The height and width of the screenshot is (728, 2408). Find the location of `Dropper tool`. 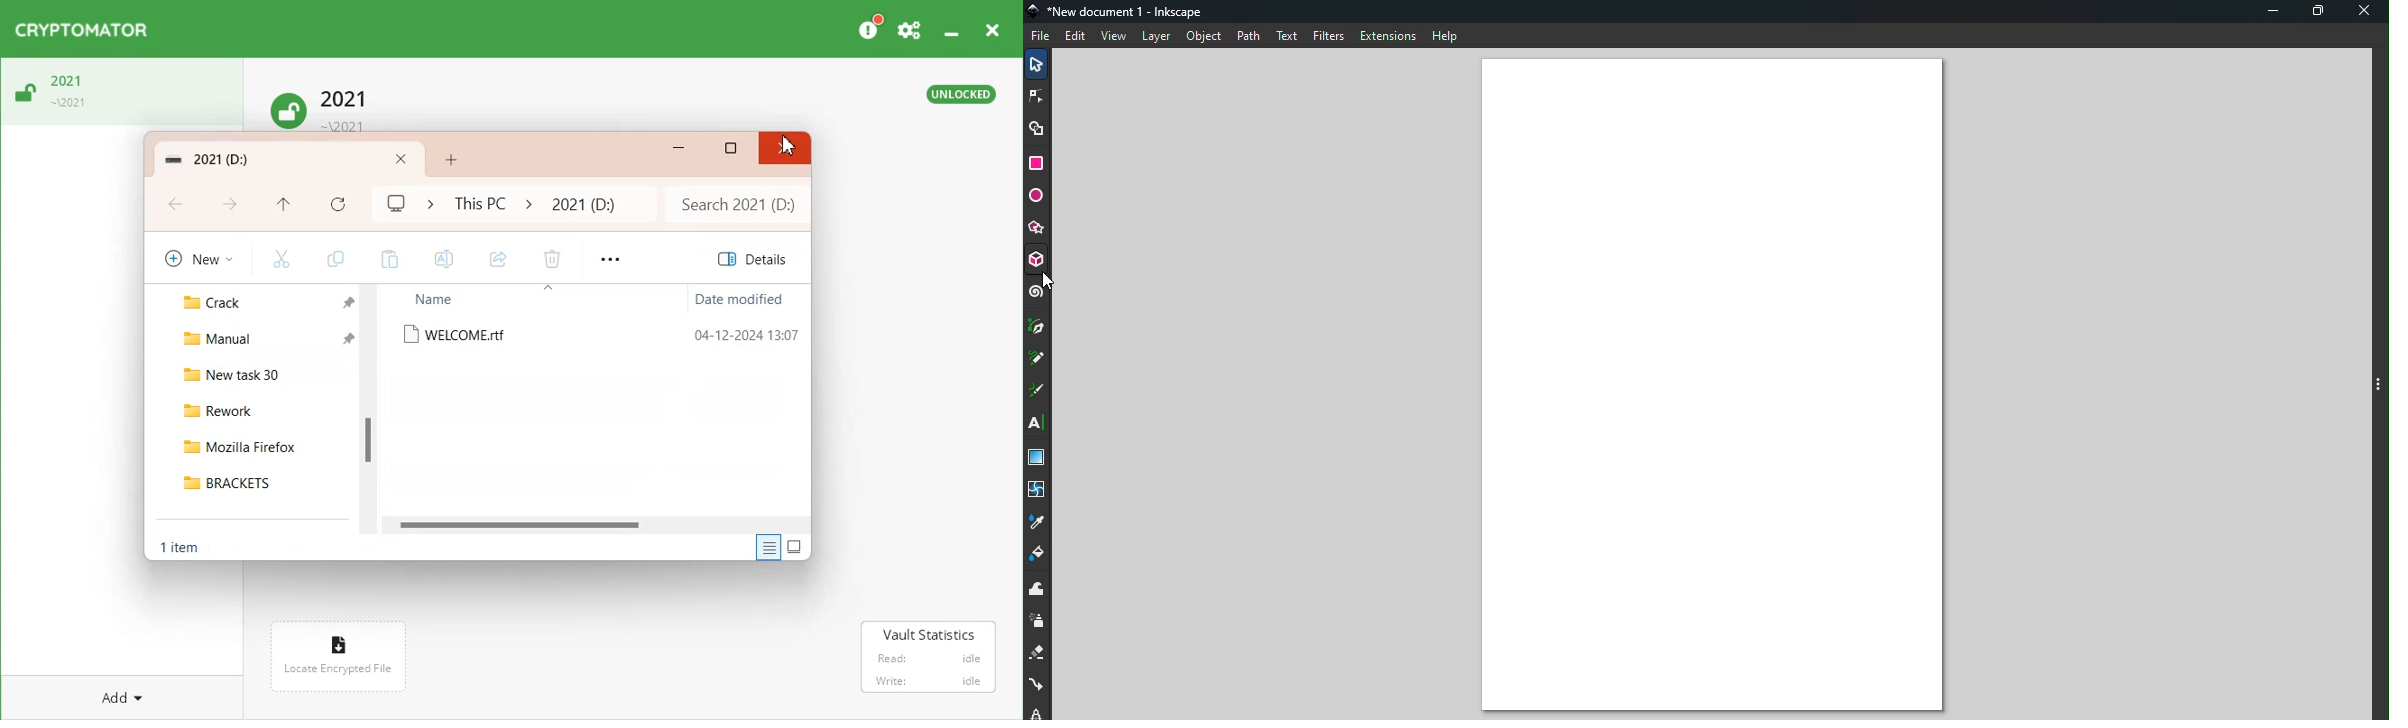

Dropper tool is located at coordinates (1039, 521).